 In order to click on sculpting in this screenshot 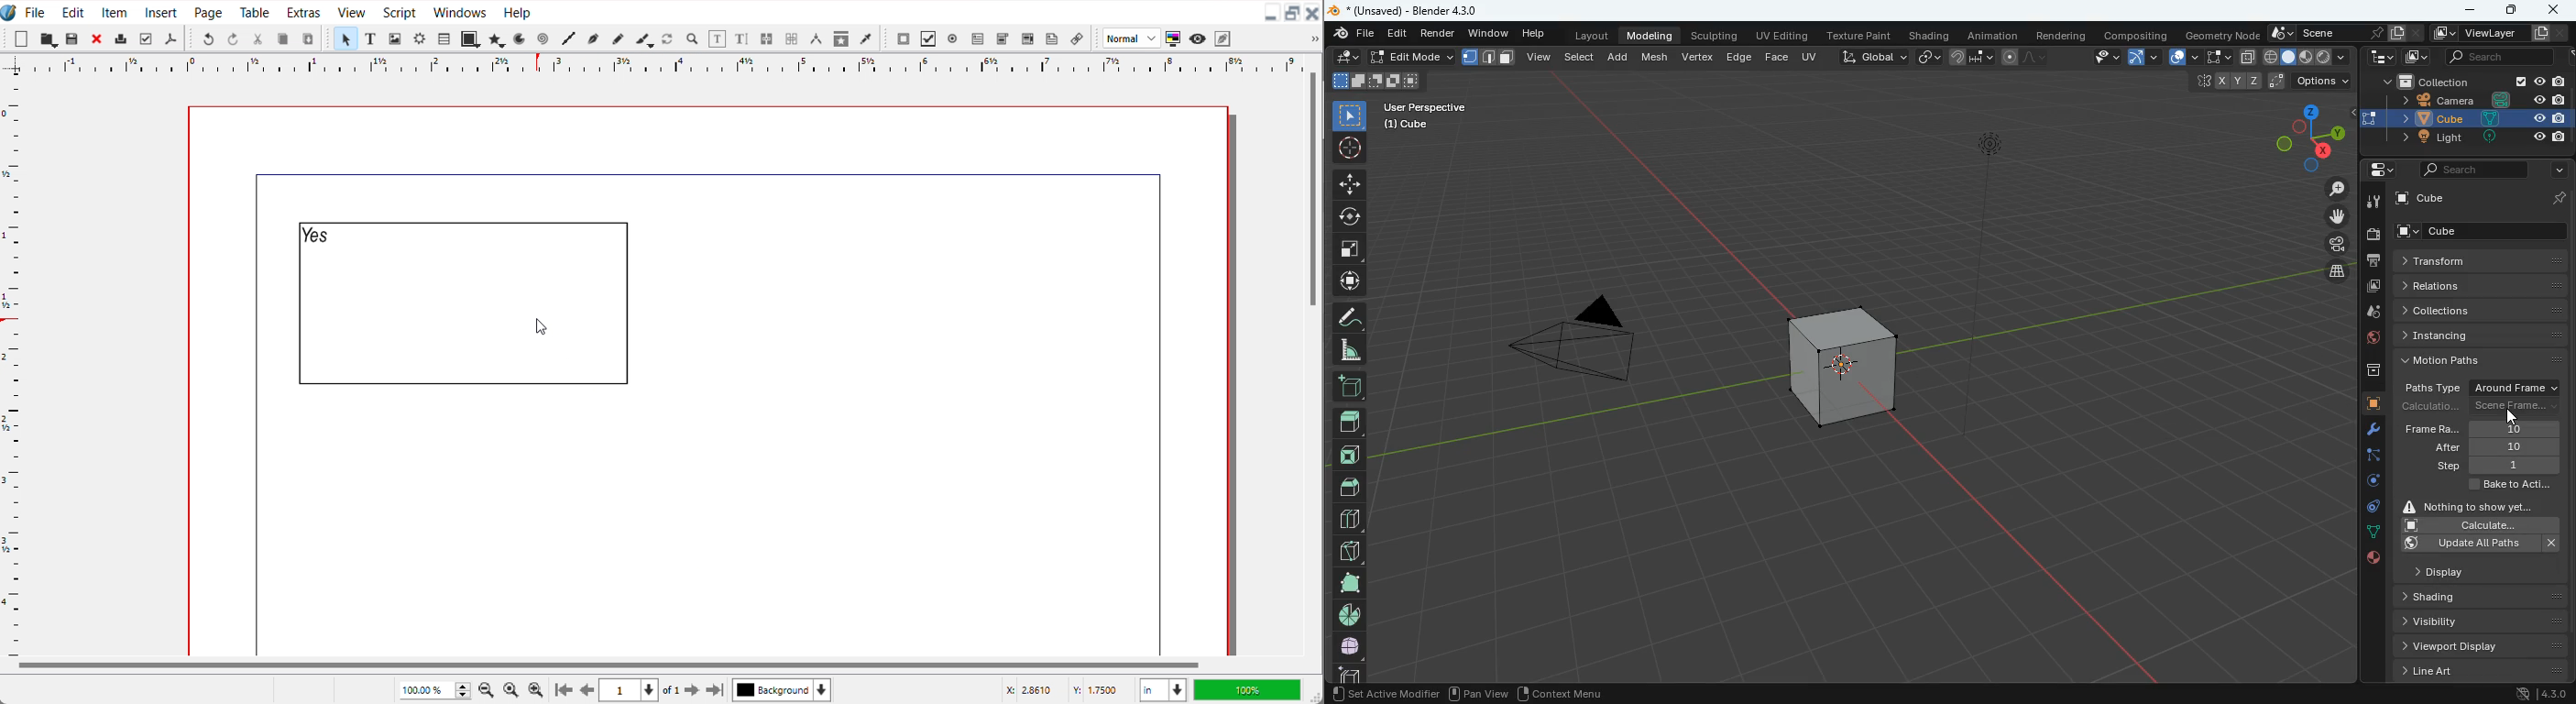, I will do `click(1713, 34)`.